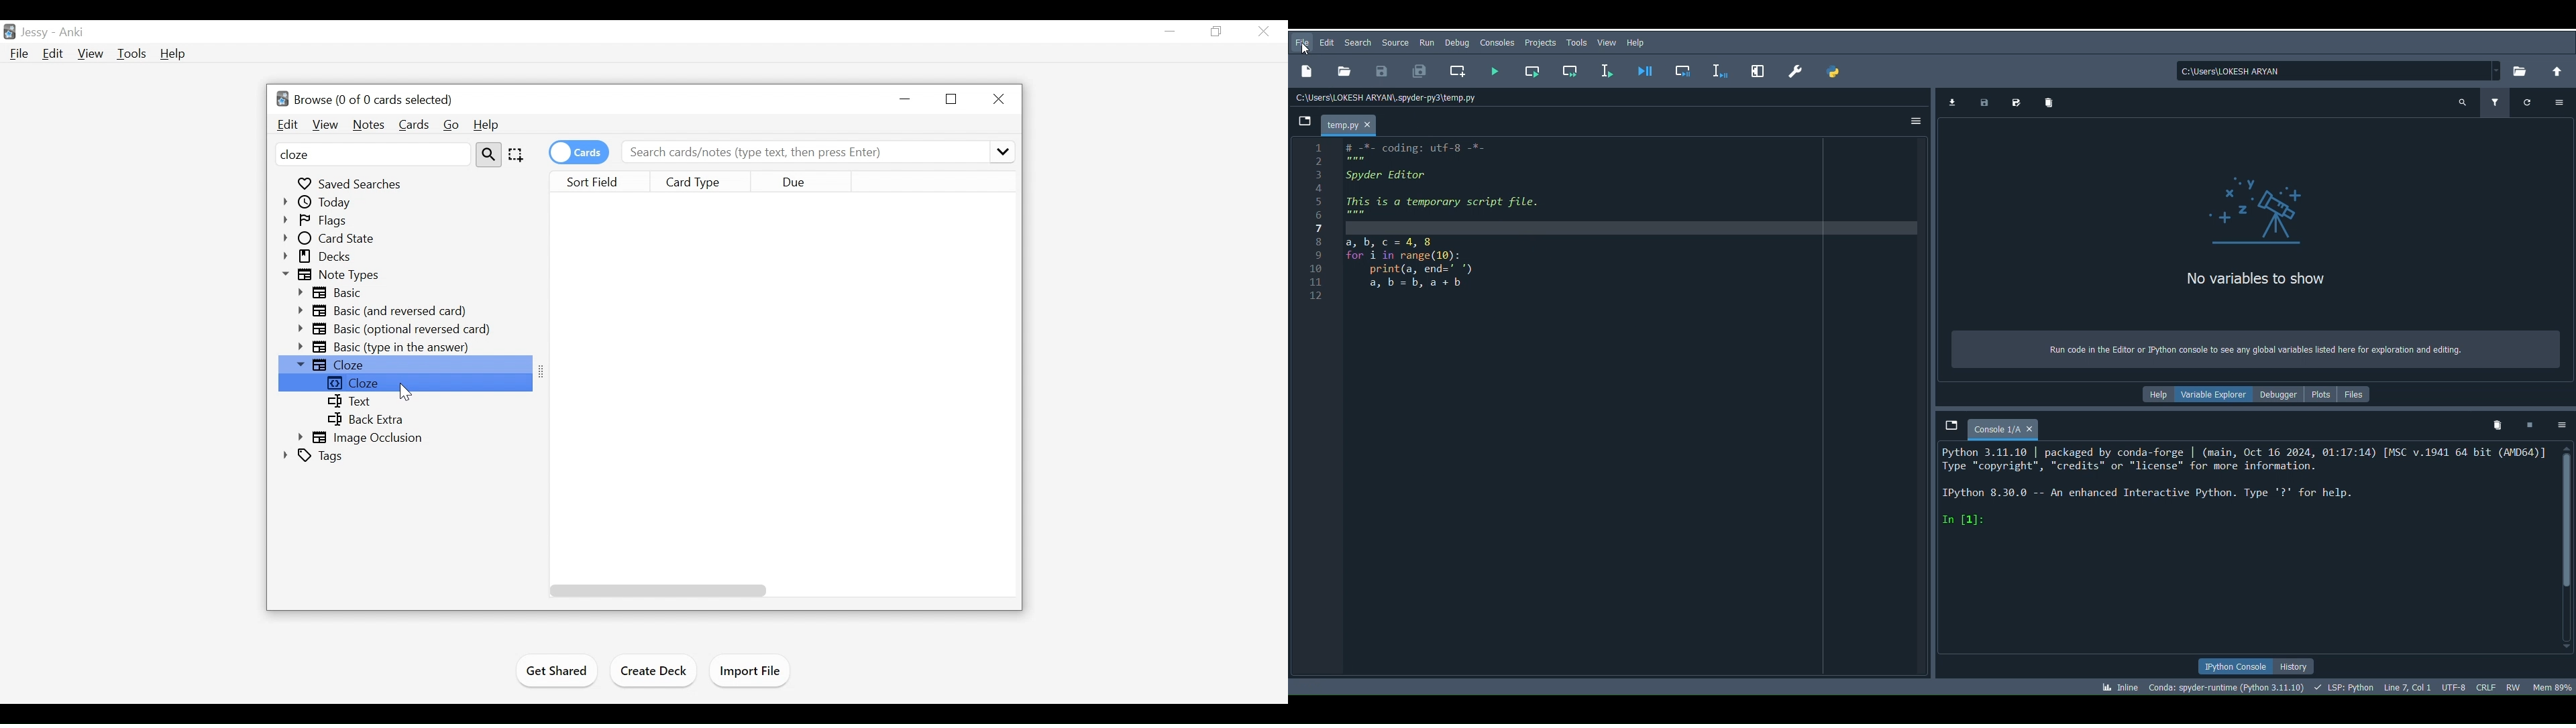 This screenshot has height=728, width=2576. What do you see at coordinates (21, 54) in the screenshot?
I see `File` at bounding box center [21, 54].